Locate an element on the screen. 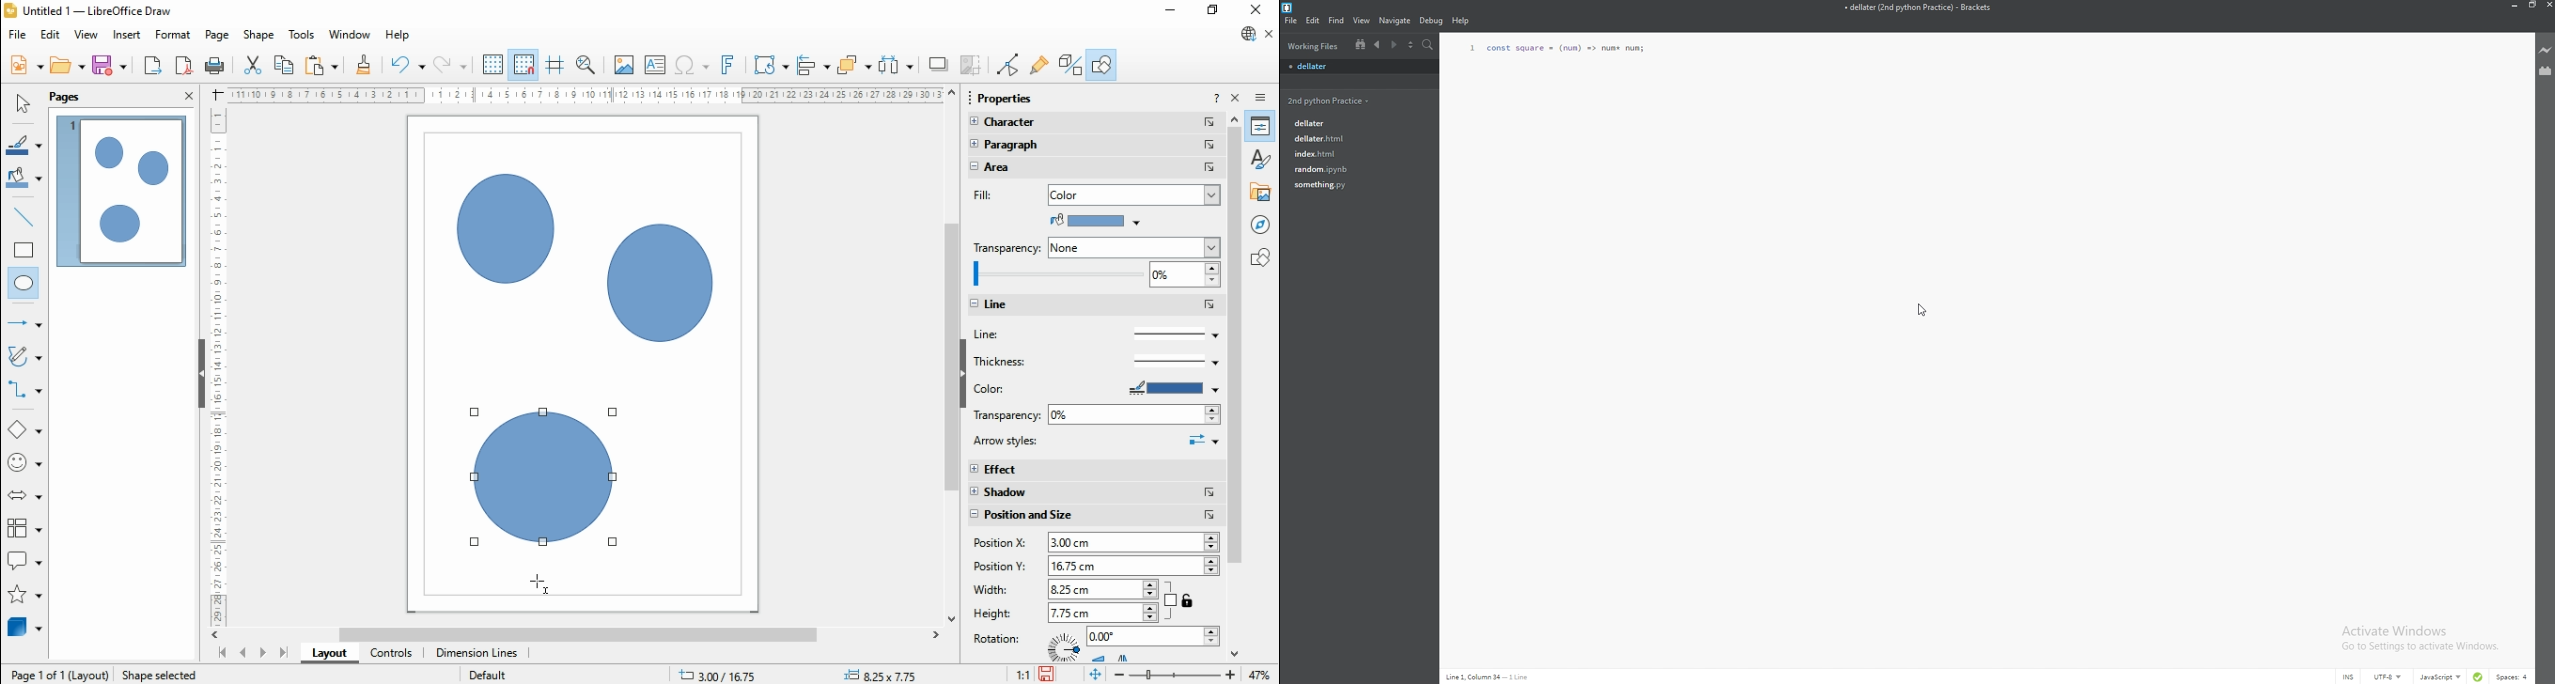 The width and height of the screenshot is (2576, 700). select is located at coordinates (22, 103).